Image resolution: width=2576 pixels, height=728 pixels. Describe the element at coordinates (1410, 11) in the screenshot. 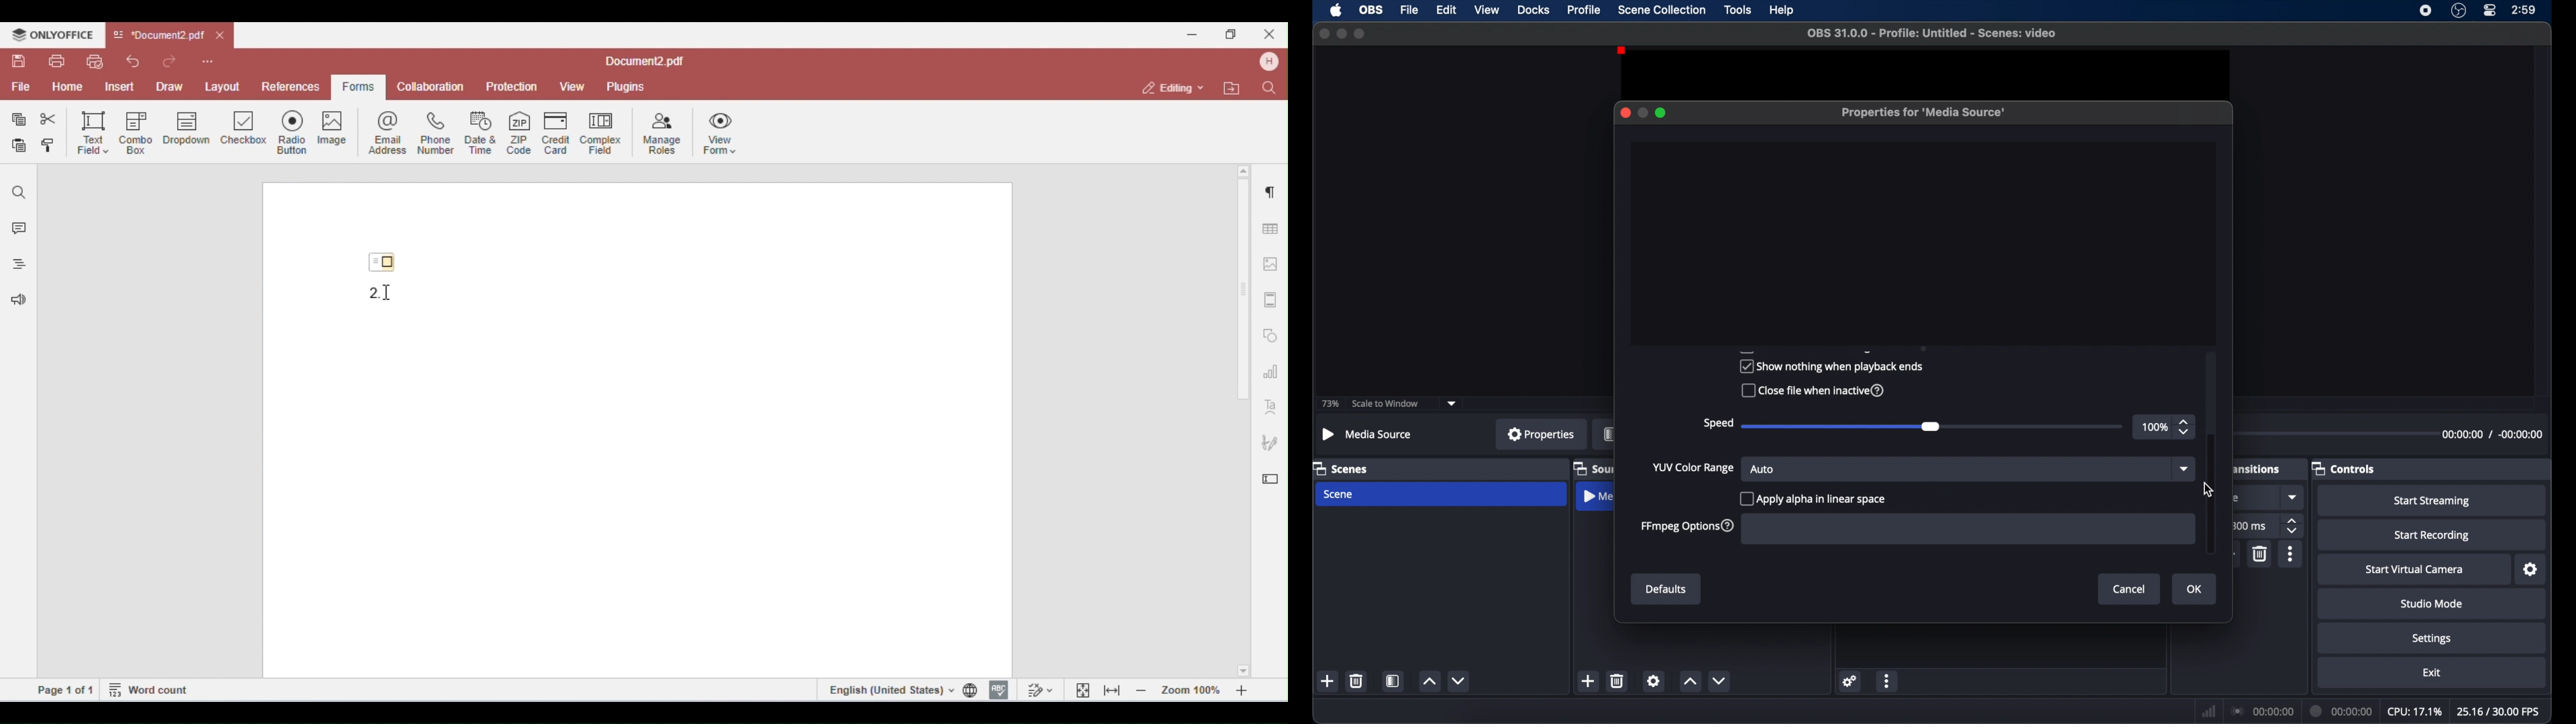

I see `file` at that location.